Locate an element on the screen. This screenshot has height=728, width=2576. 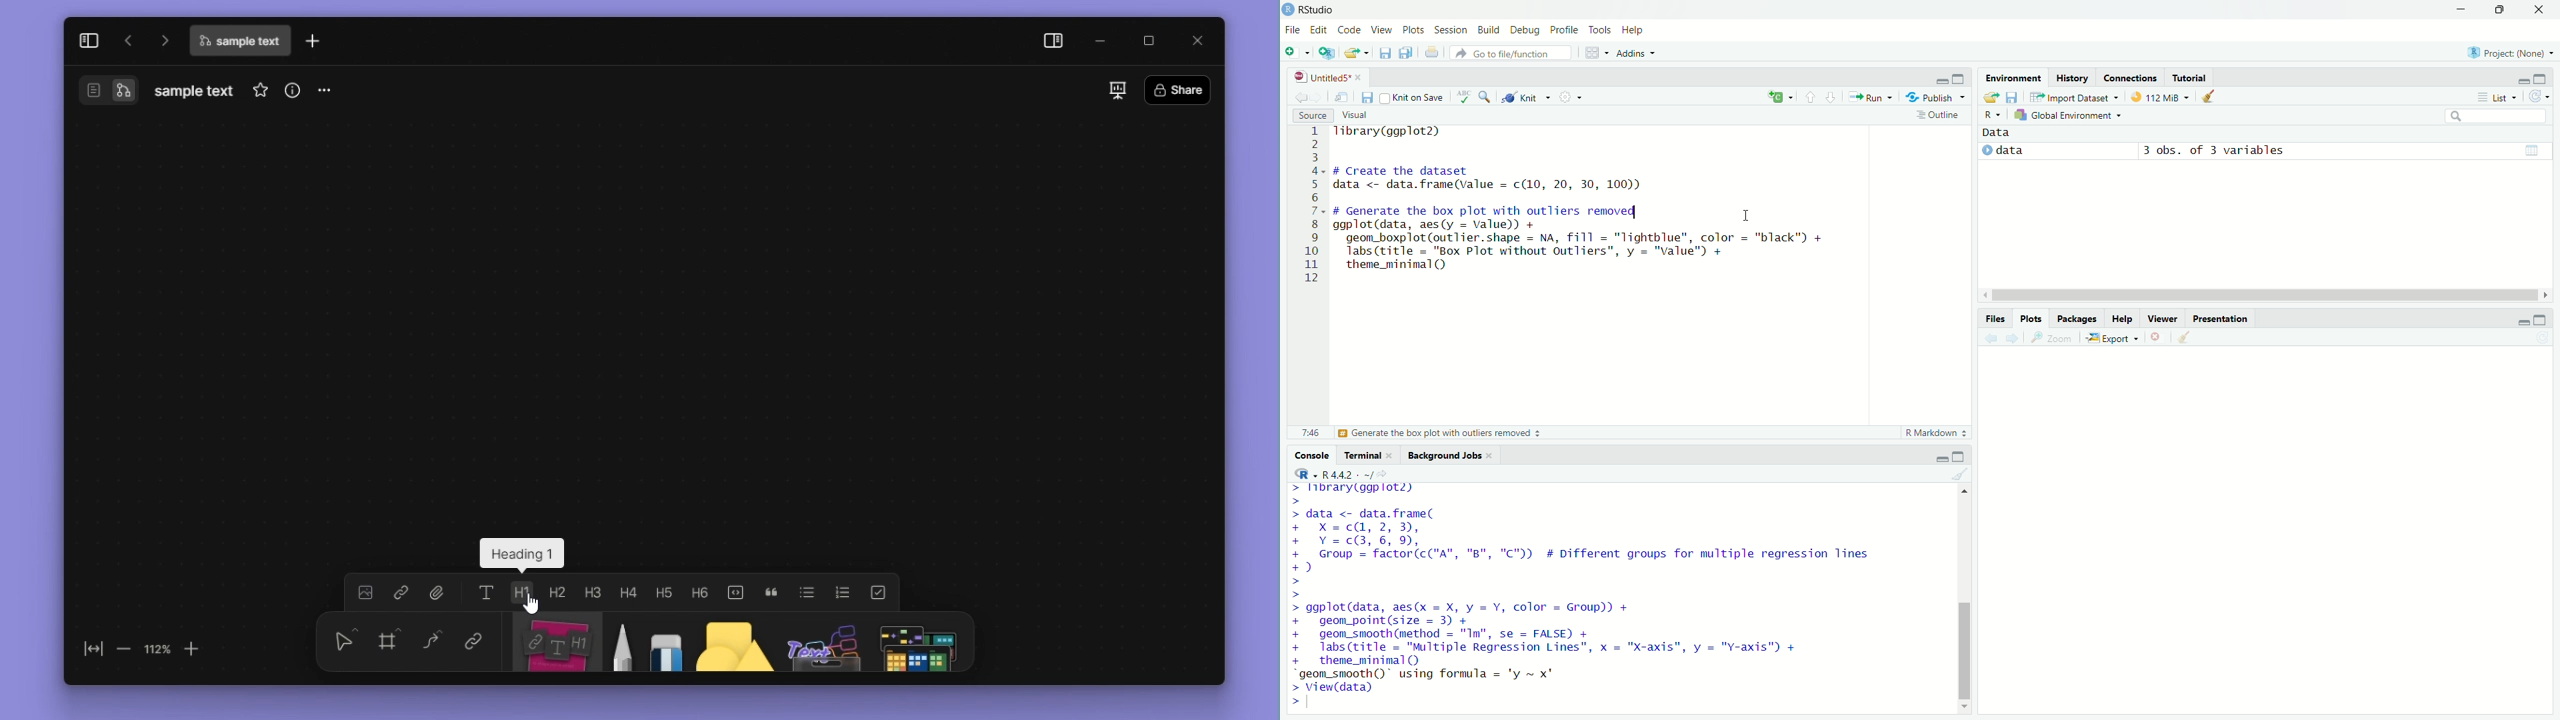
abc is located at coordinates (1460, 95).